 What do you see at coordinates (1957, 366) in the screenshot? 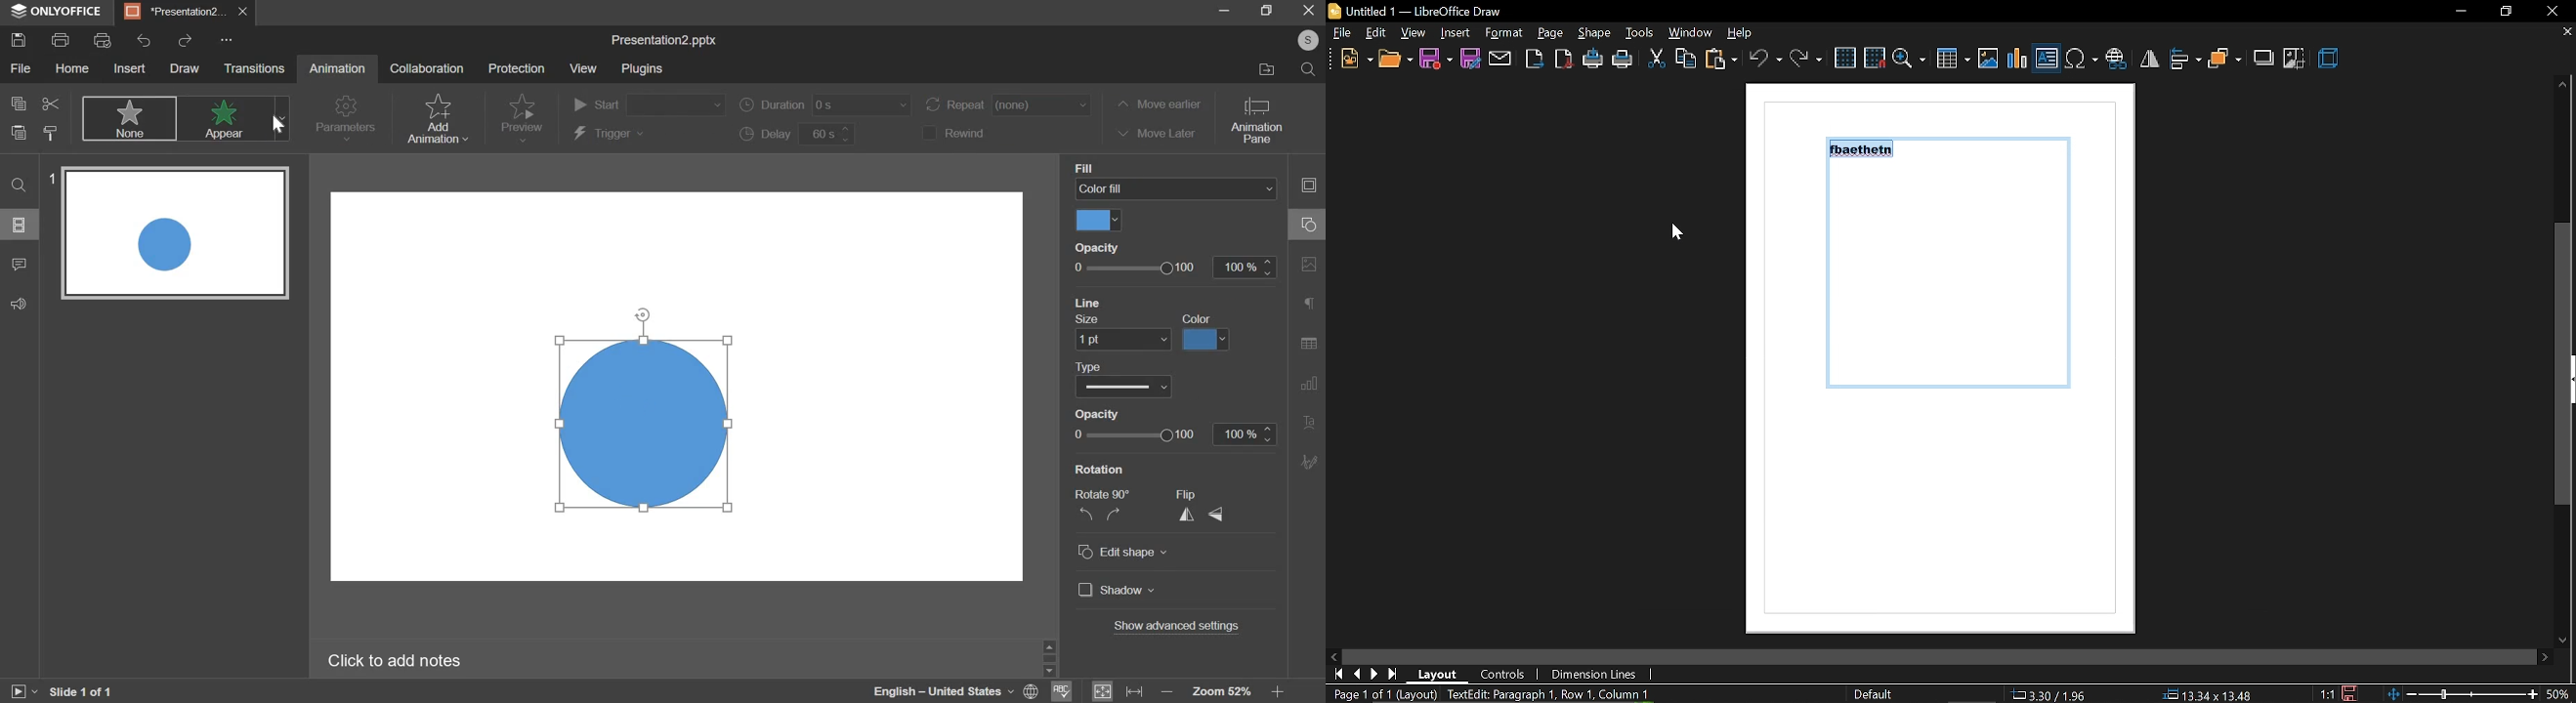
I see `Current page` at bounding box center [1957, 366].